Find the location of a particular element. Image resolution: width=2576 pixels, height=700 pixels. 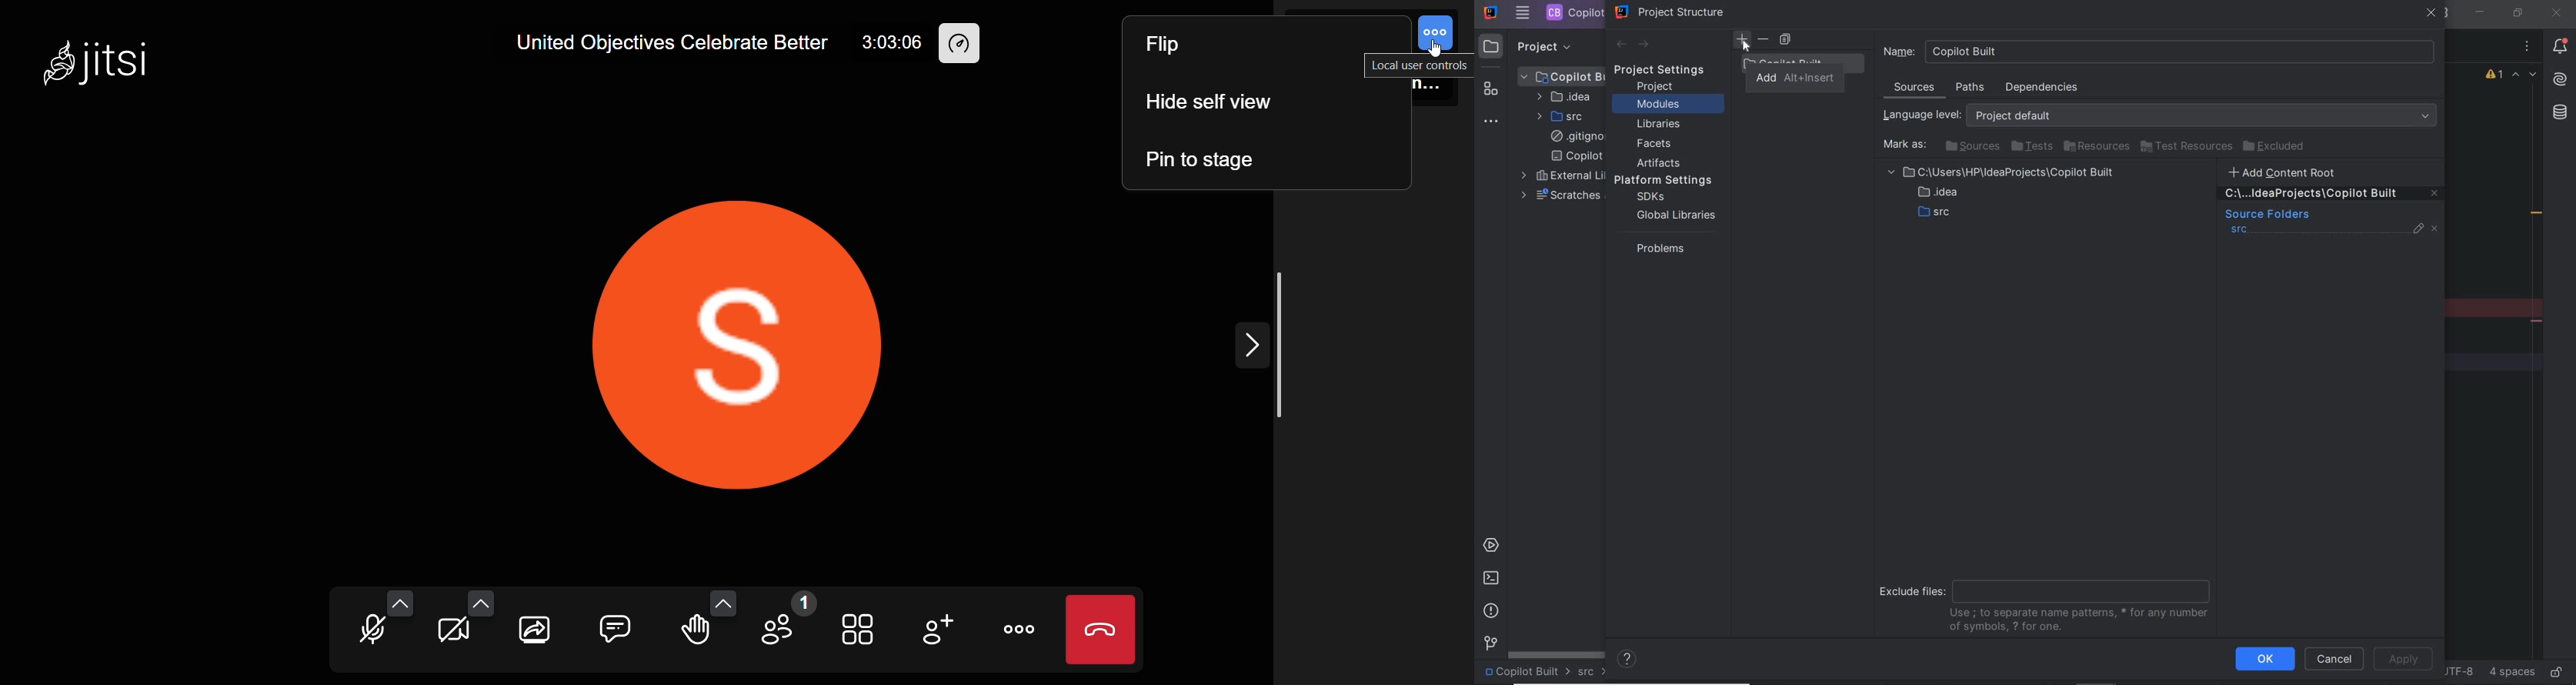

participants is located at coordinates (784, 622).